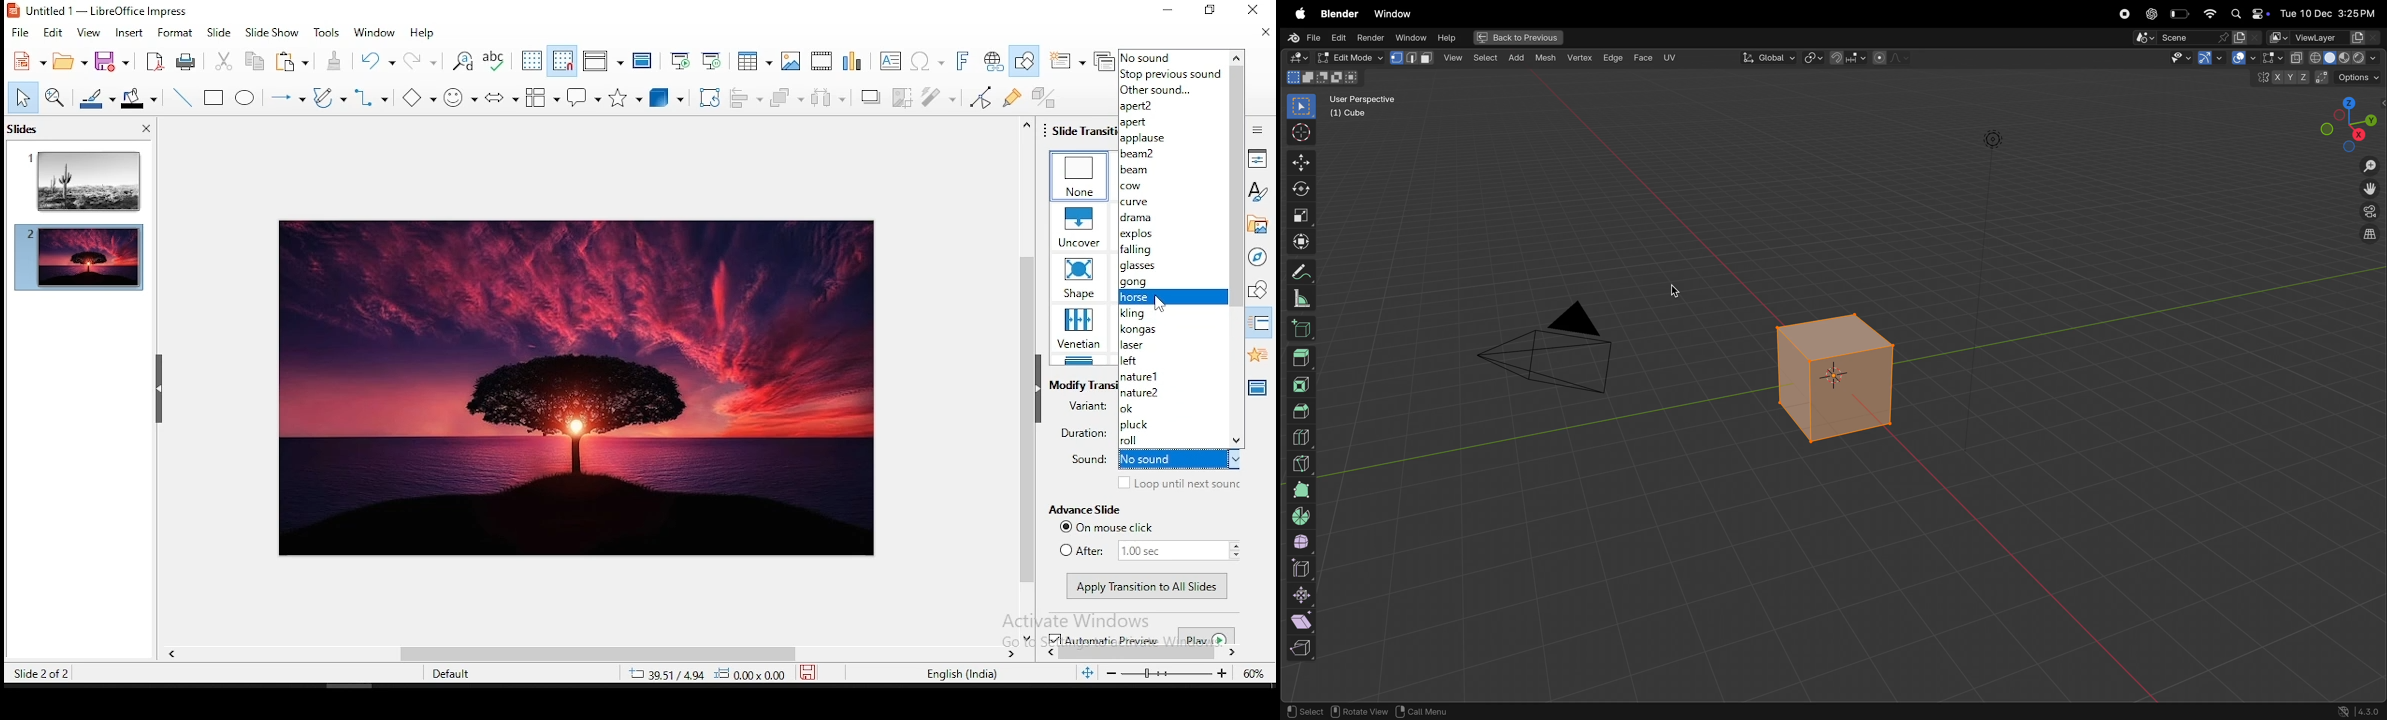  Describe the element at coordinates (1410, 37) in the screenshot. I see `Window` at that location.